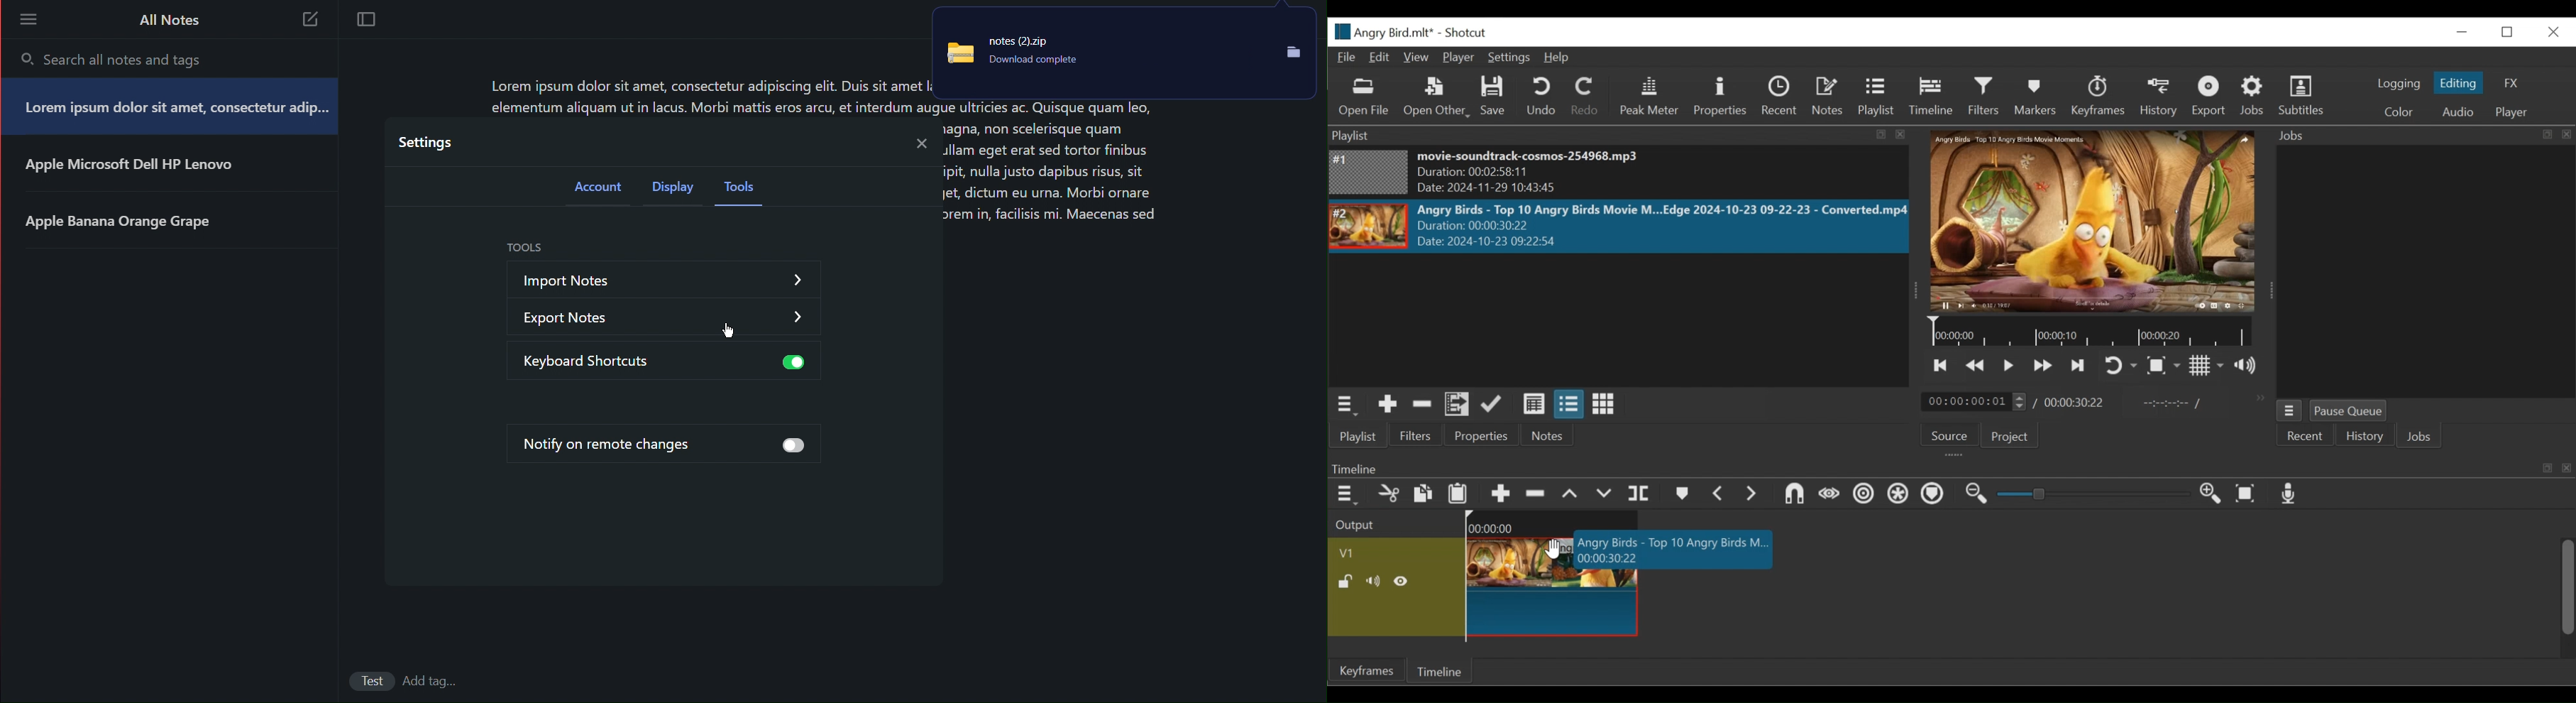 The width and height of the screenshot is (2576, 728). What do you see at coordinates (2458, 111) in the screenshot?
I see `Audio` at bounding box center [2458, 111].